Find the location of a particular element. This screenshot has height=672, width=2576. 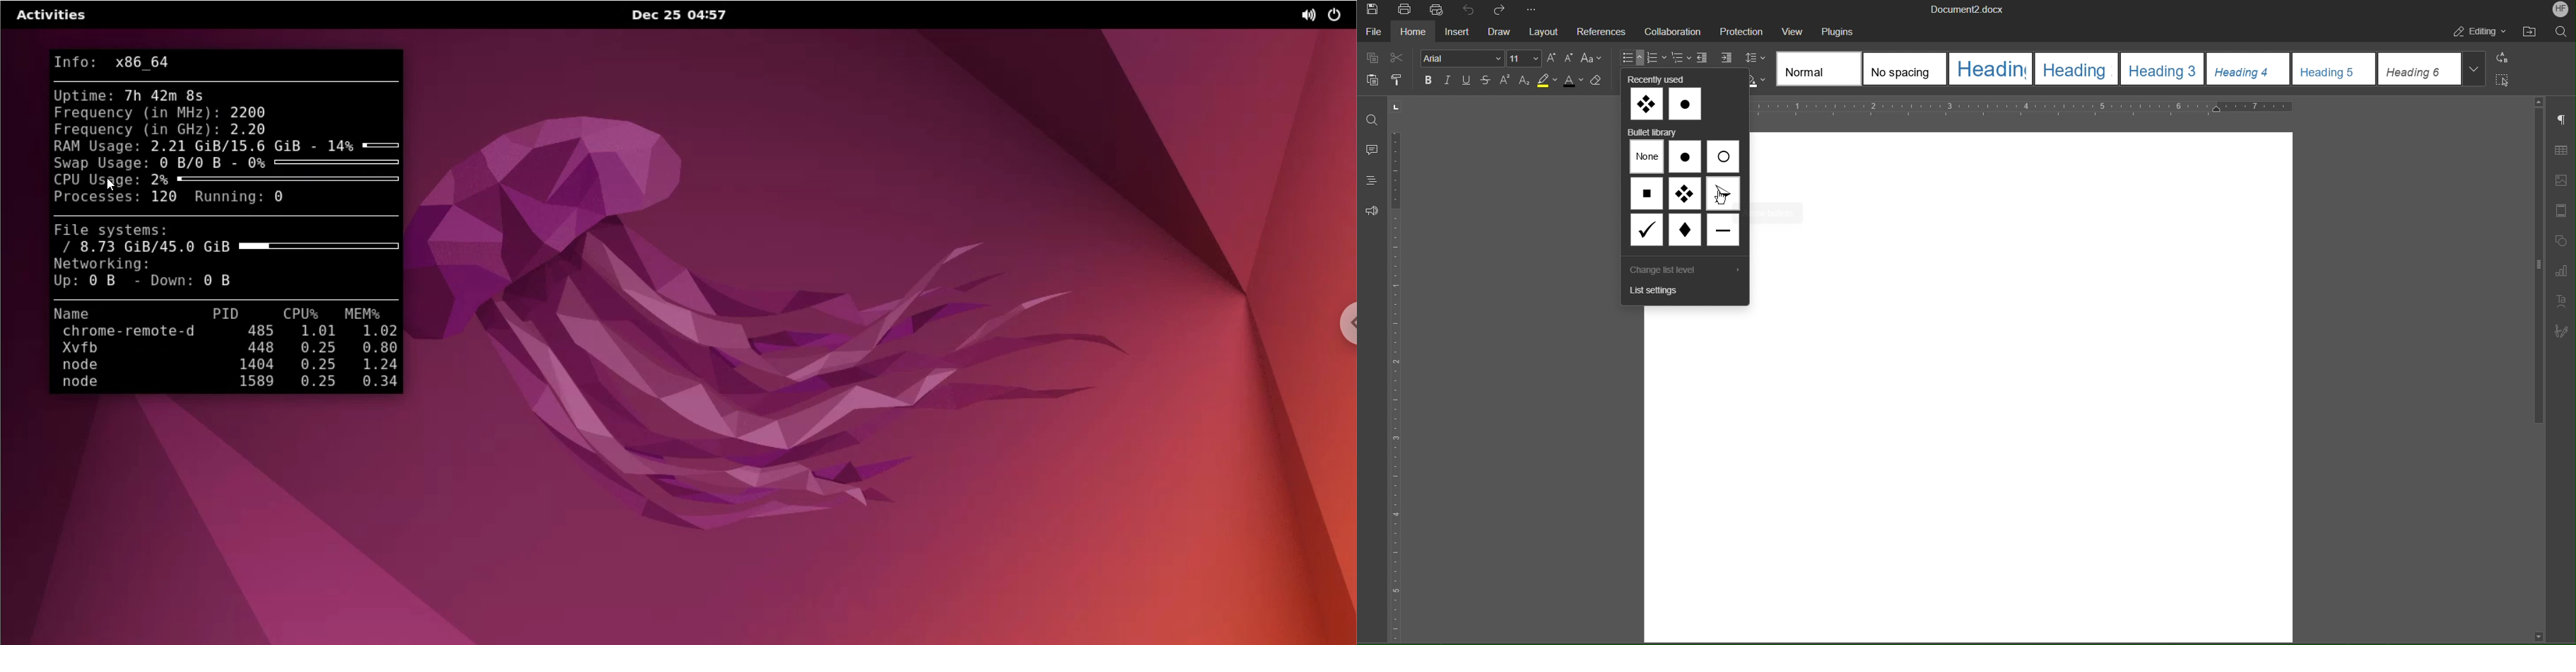

Draw is located at coordinates (1500, 32).